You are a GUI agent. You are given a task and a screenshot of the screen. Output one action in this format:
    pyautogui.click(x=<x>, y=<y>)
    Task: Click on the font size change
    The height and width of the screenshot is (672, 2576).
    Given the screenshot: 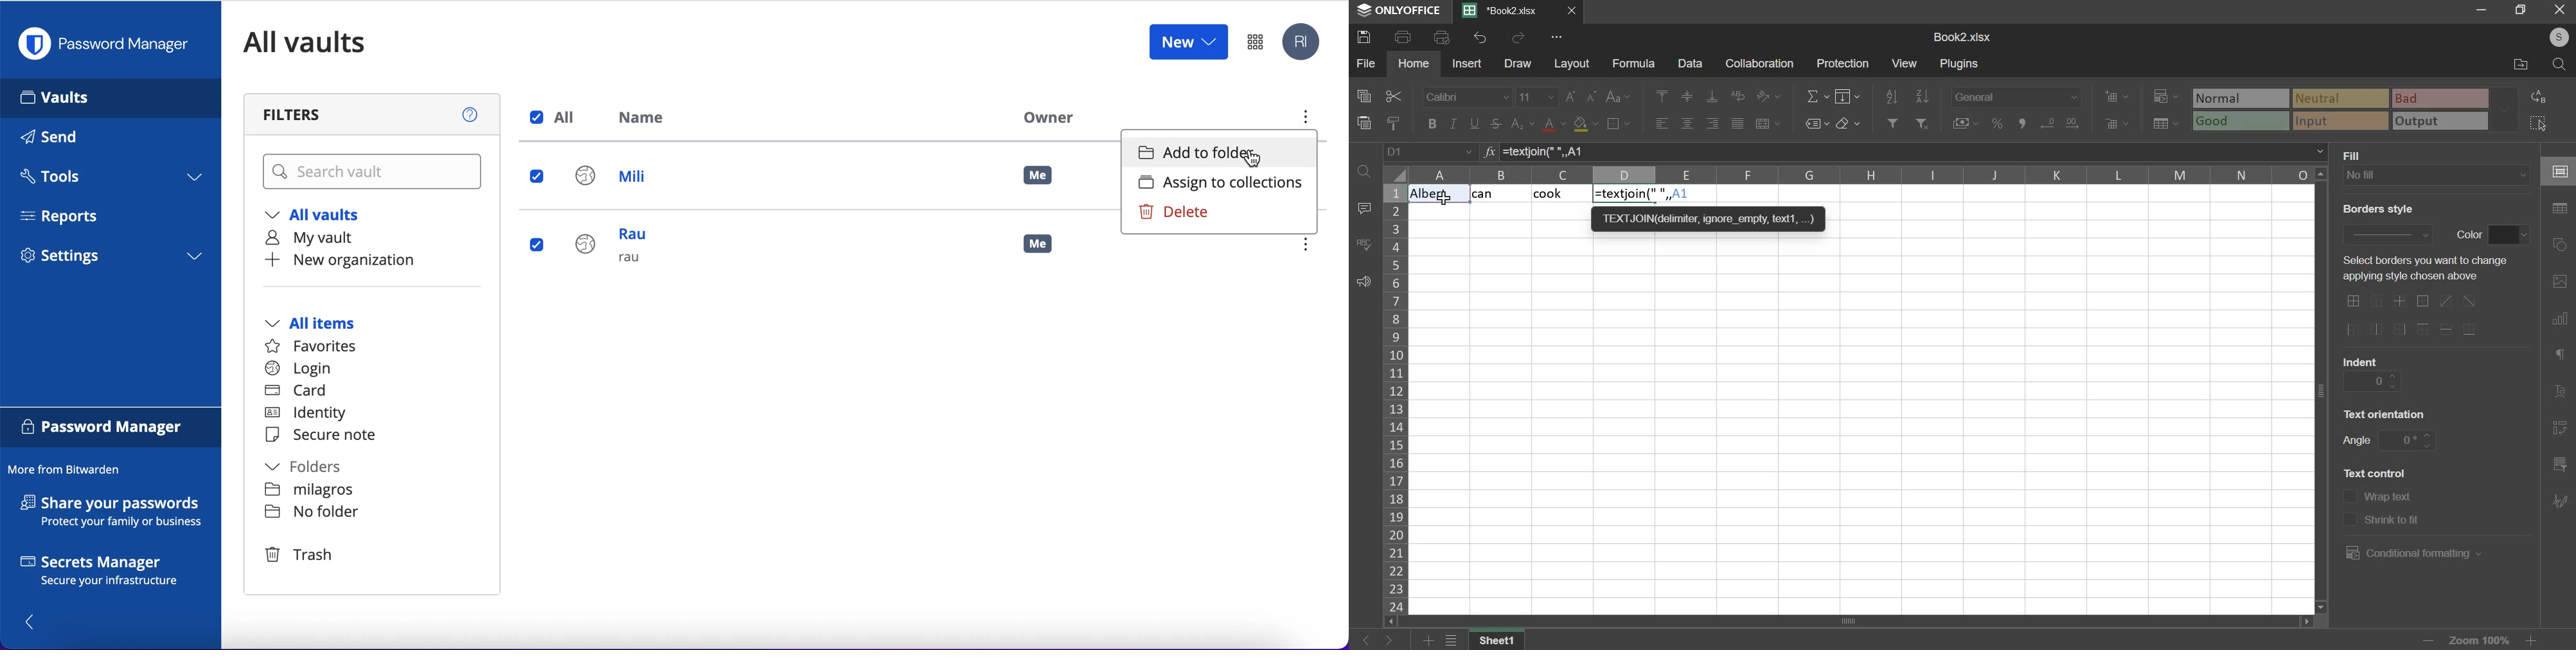 What is the action you would take?
    pyautogui.click(x=1583, y=96)
    